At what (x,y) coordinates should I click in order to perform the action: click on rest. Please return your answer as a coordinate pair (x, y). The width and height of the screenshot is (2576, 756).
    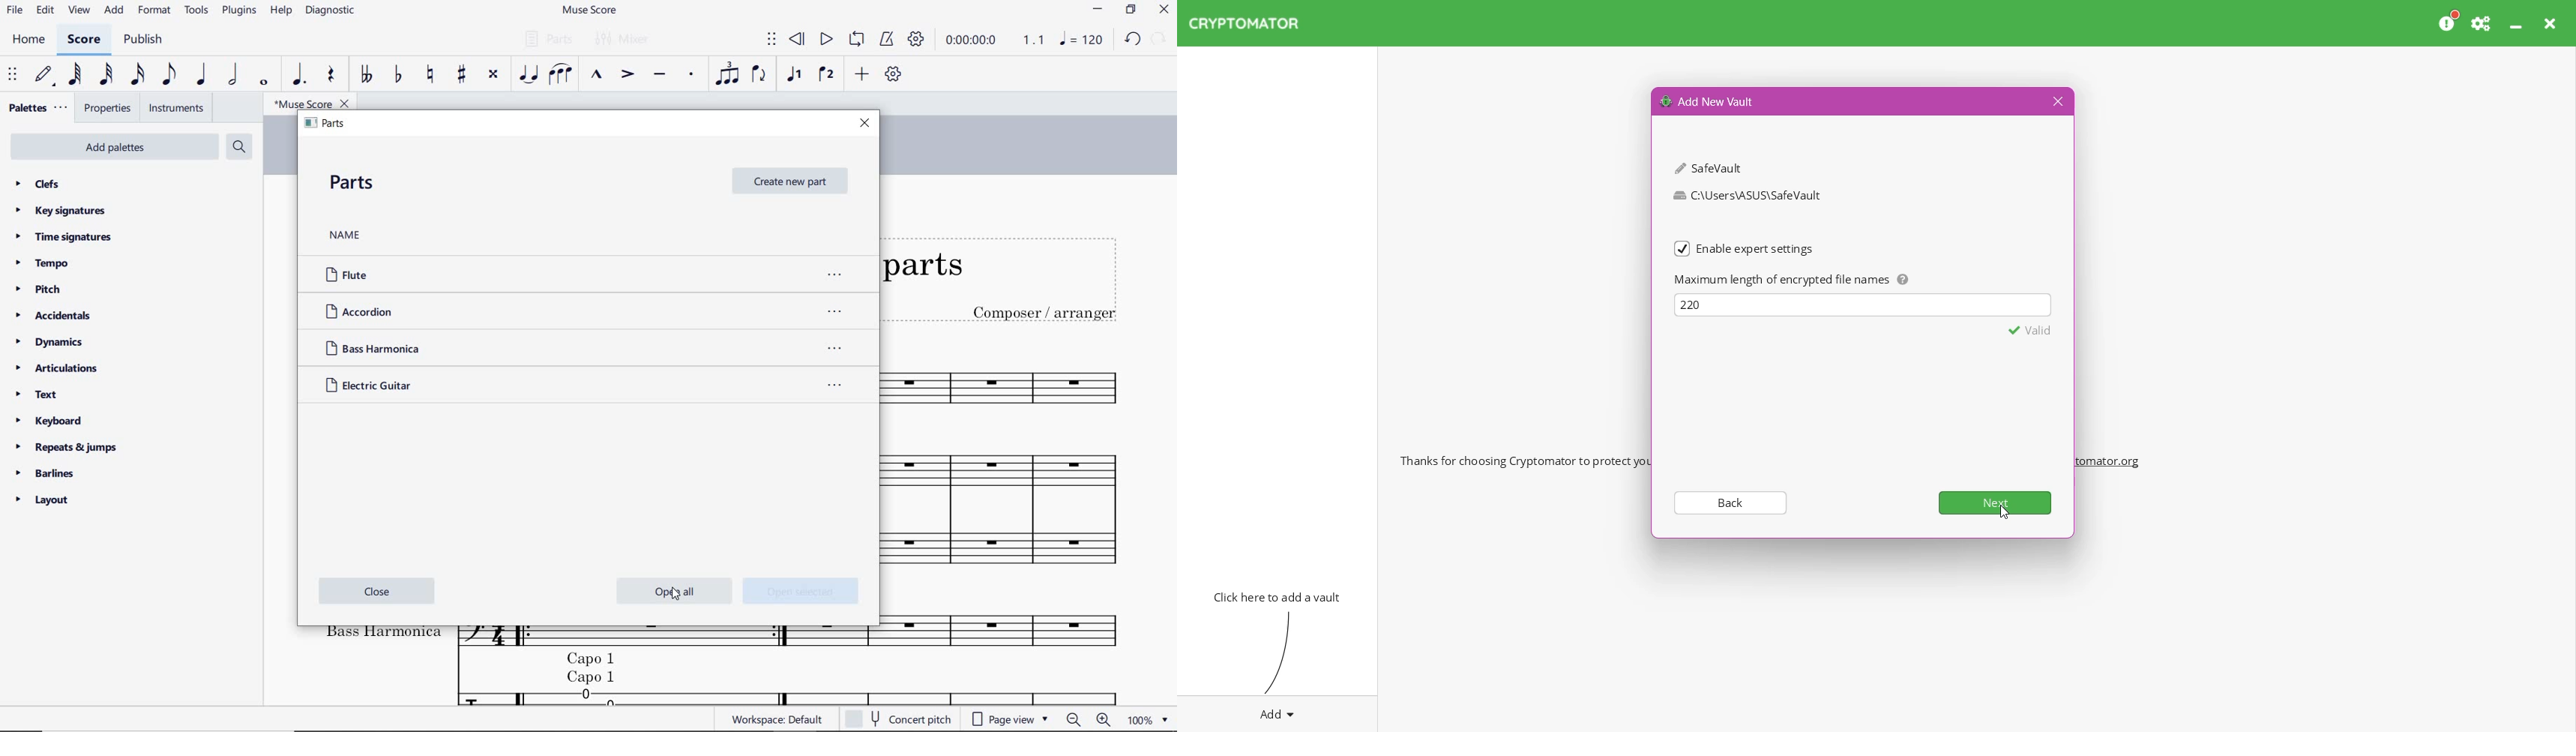
    Looking at the image, I should click on (333, 75).